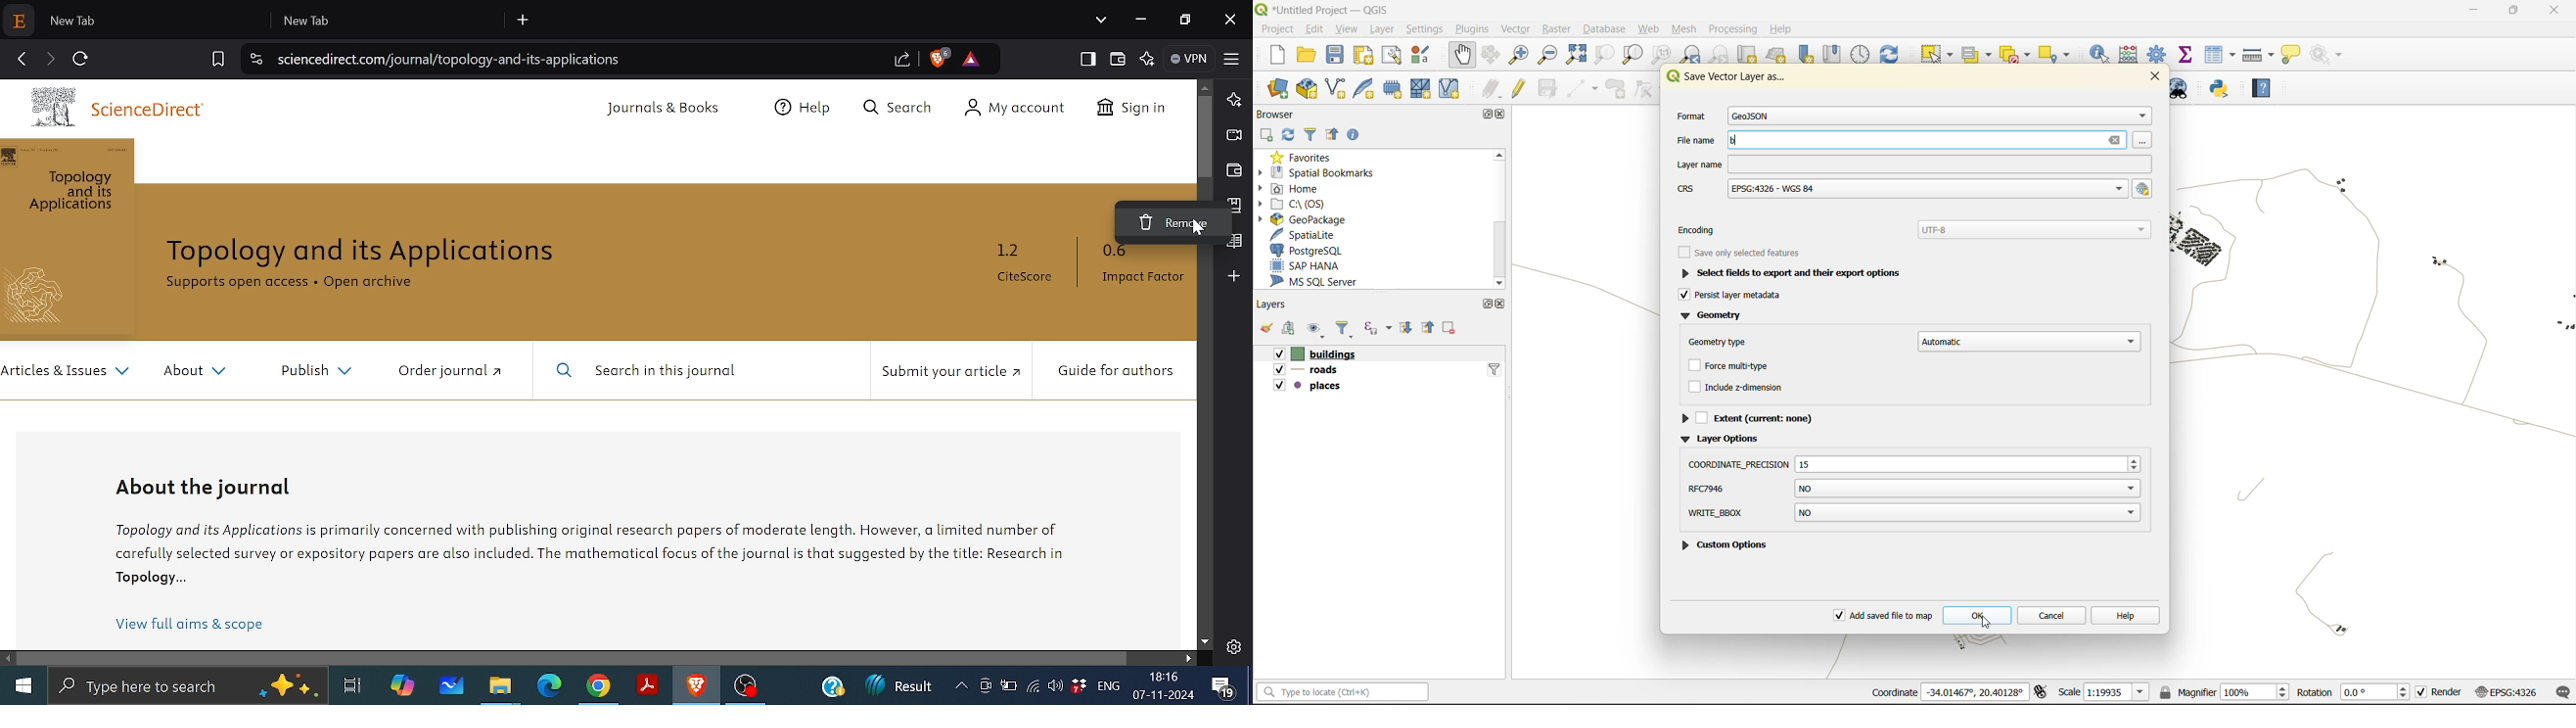 The width and height of the screenshot is (2576, 728). Describe the element at coordinates (1134, 112) in the screenshot. I see `Sign In` at that location.